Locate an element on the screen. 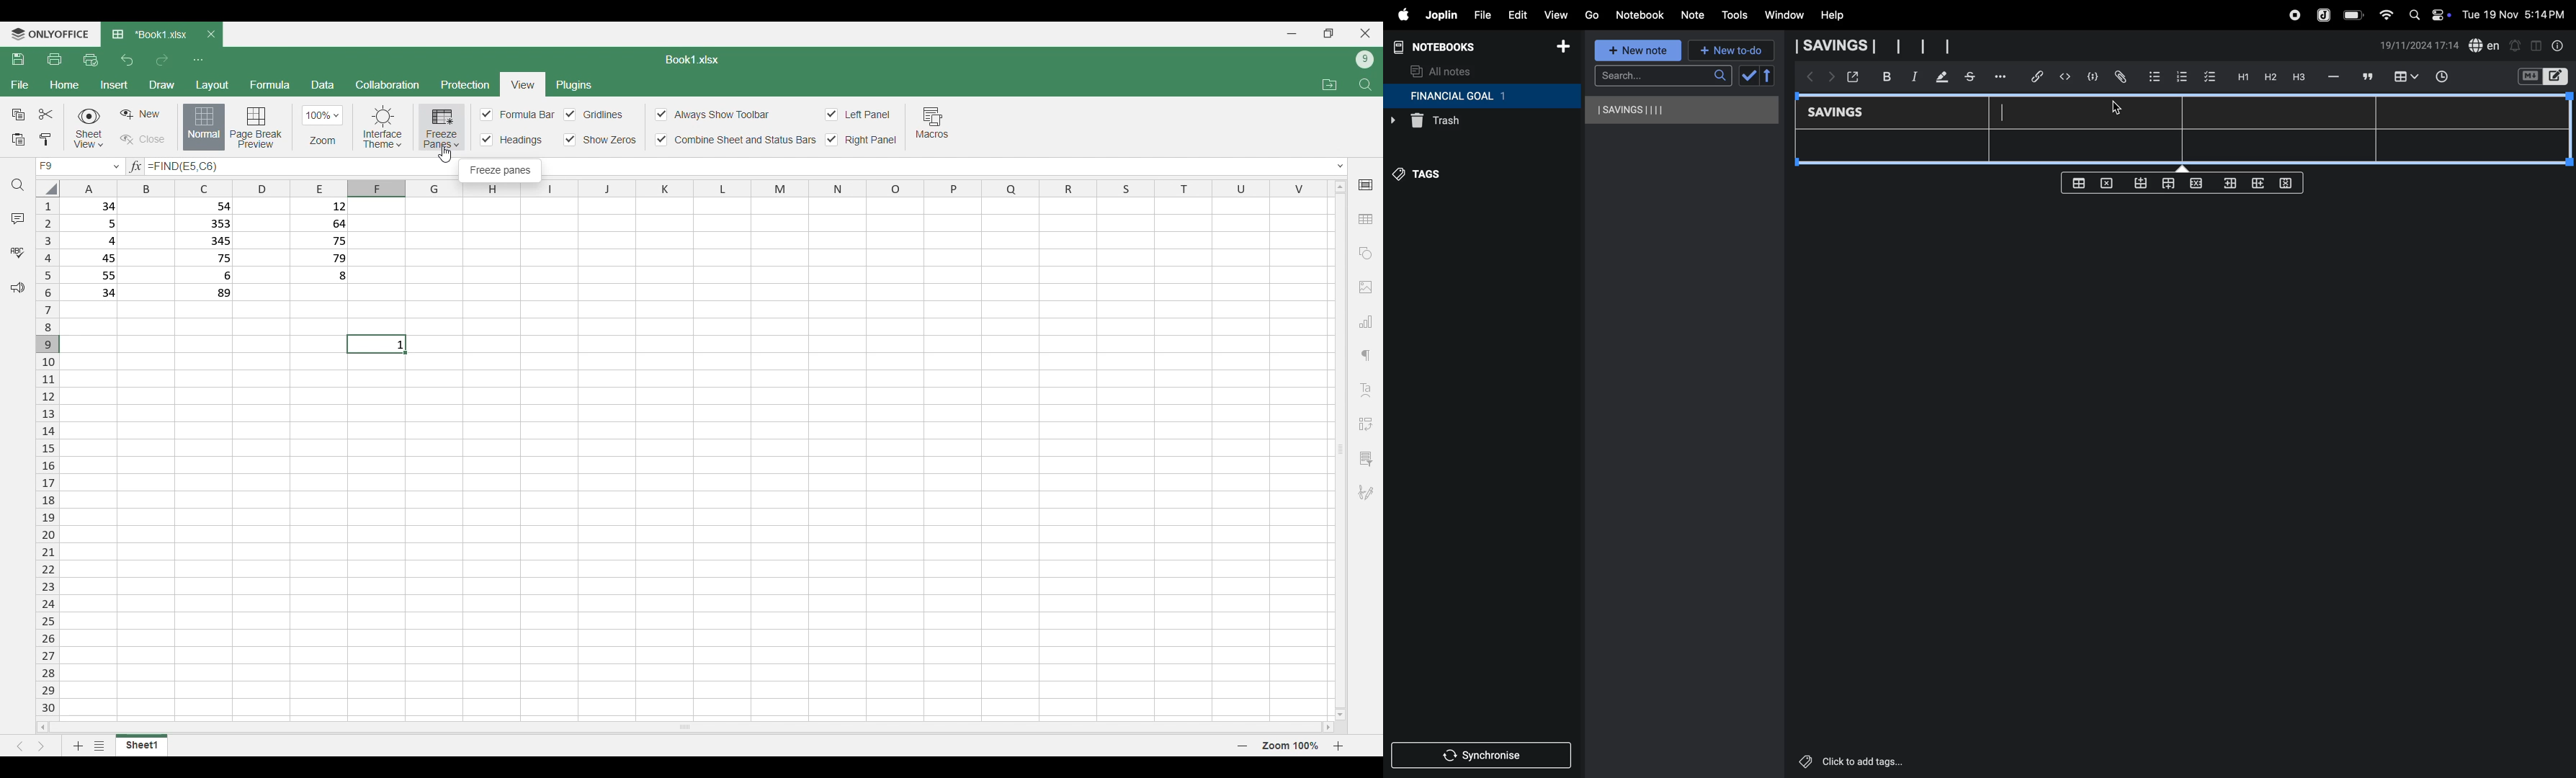  synchronize is located at coordinates (1482, 754).